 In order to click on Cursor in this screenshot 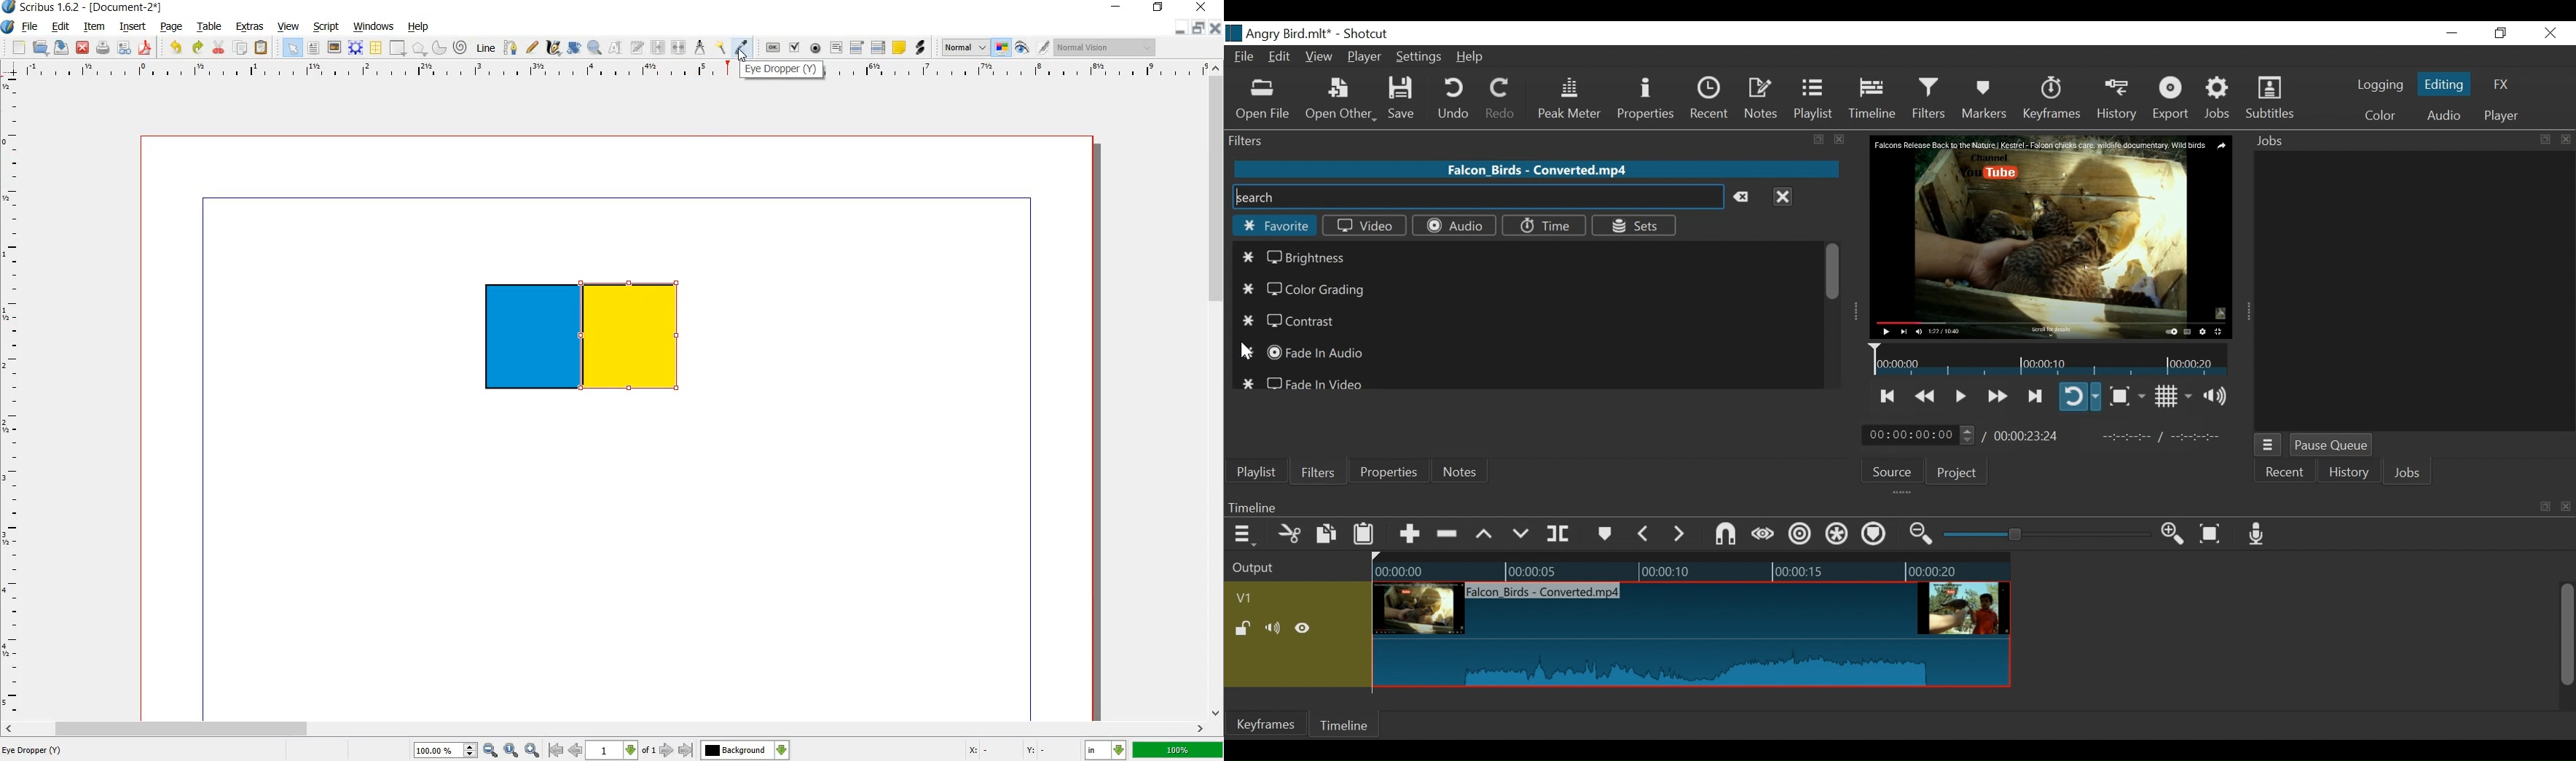, I will do `click(742, 55)`.